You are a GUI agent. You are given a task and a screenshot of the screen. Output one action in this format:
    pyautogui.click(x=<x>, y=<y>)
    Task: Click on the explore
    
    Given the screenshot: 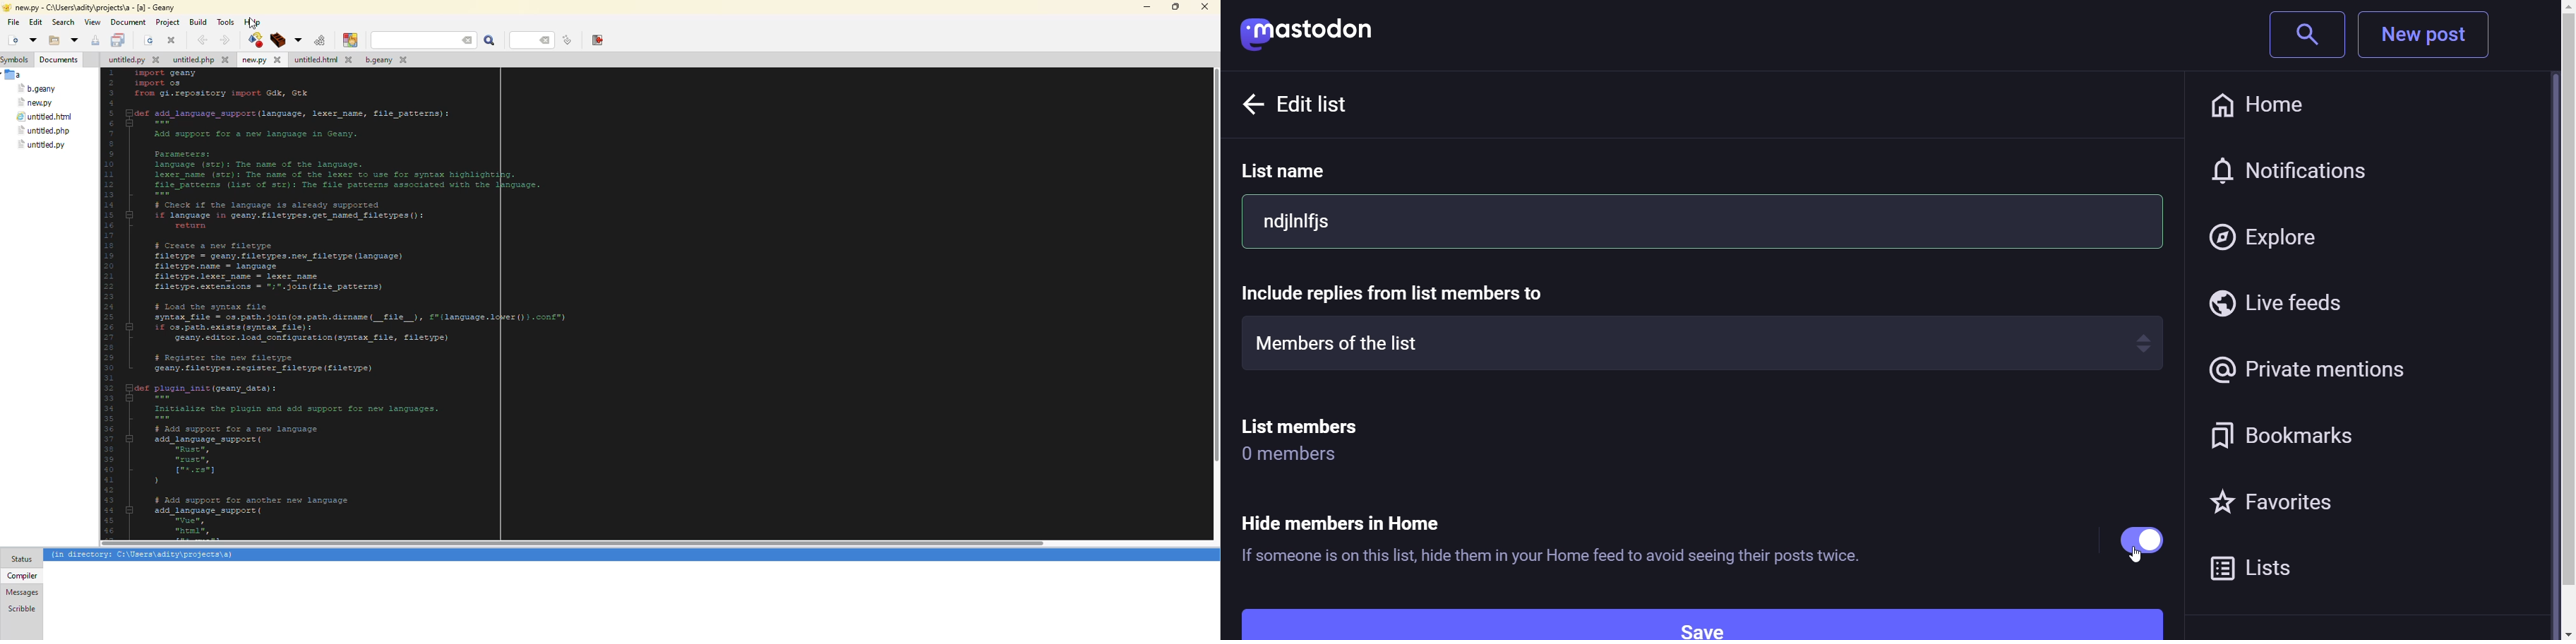 What is the action you would take?
    pyautogui.click(x=2268, y=233)
    